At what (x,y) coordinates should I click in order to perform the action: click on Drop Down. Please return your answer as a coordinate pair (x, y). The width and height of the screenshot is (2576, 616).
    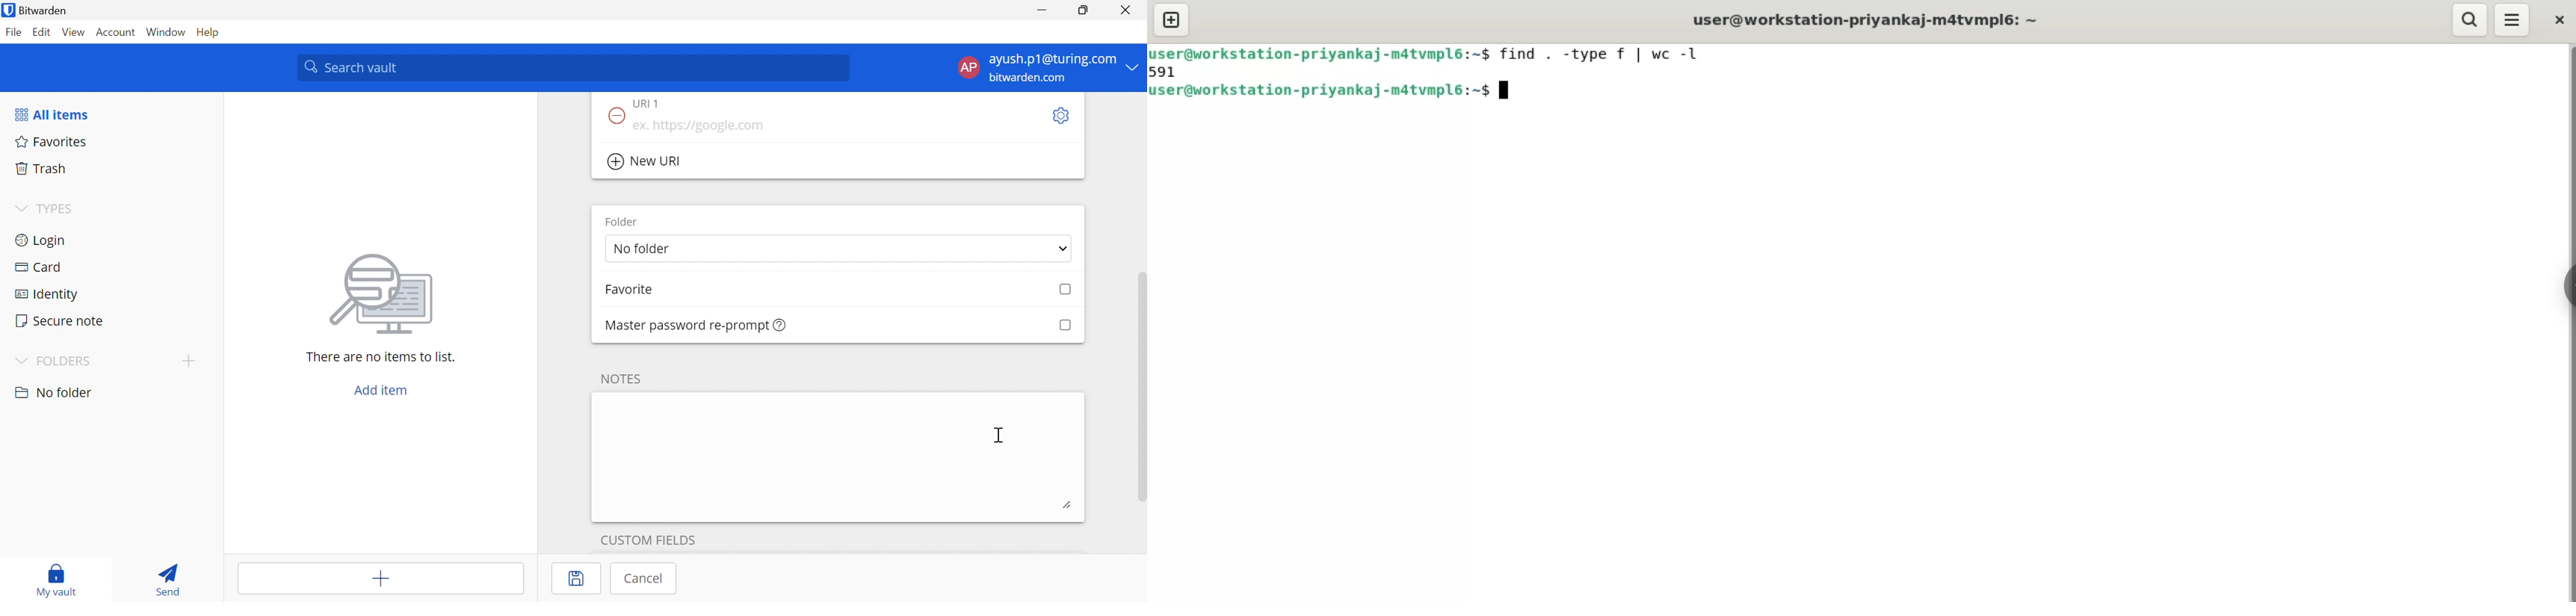
    Looking at the image, I should click on (20, 209).